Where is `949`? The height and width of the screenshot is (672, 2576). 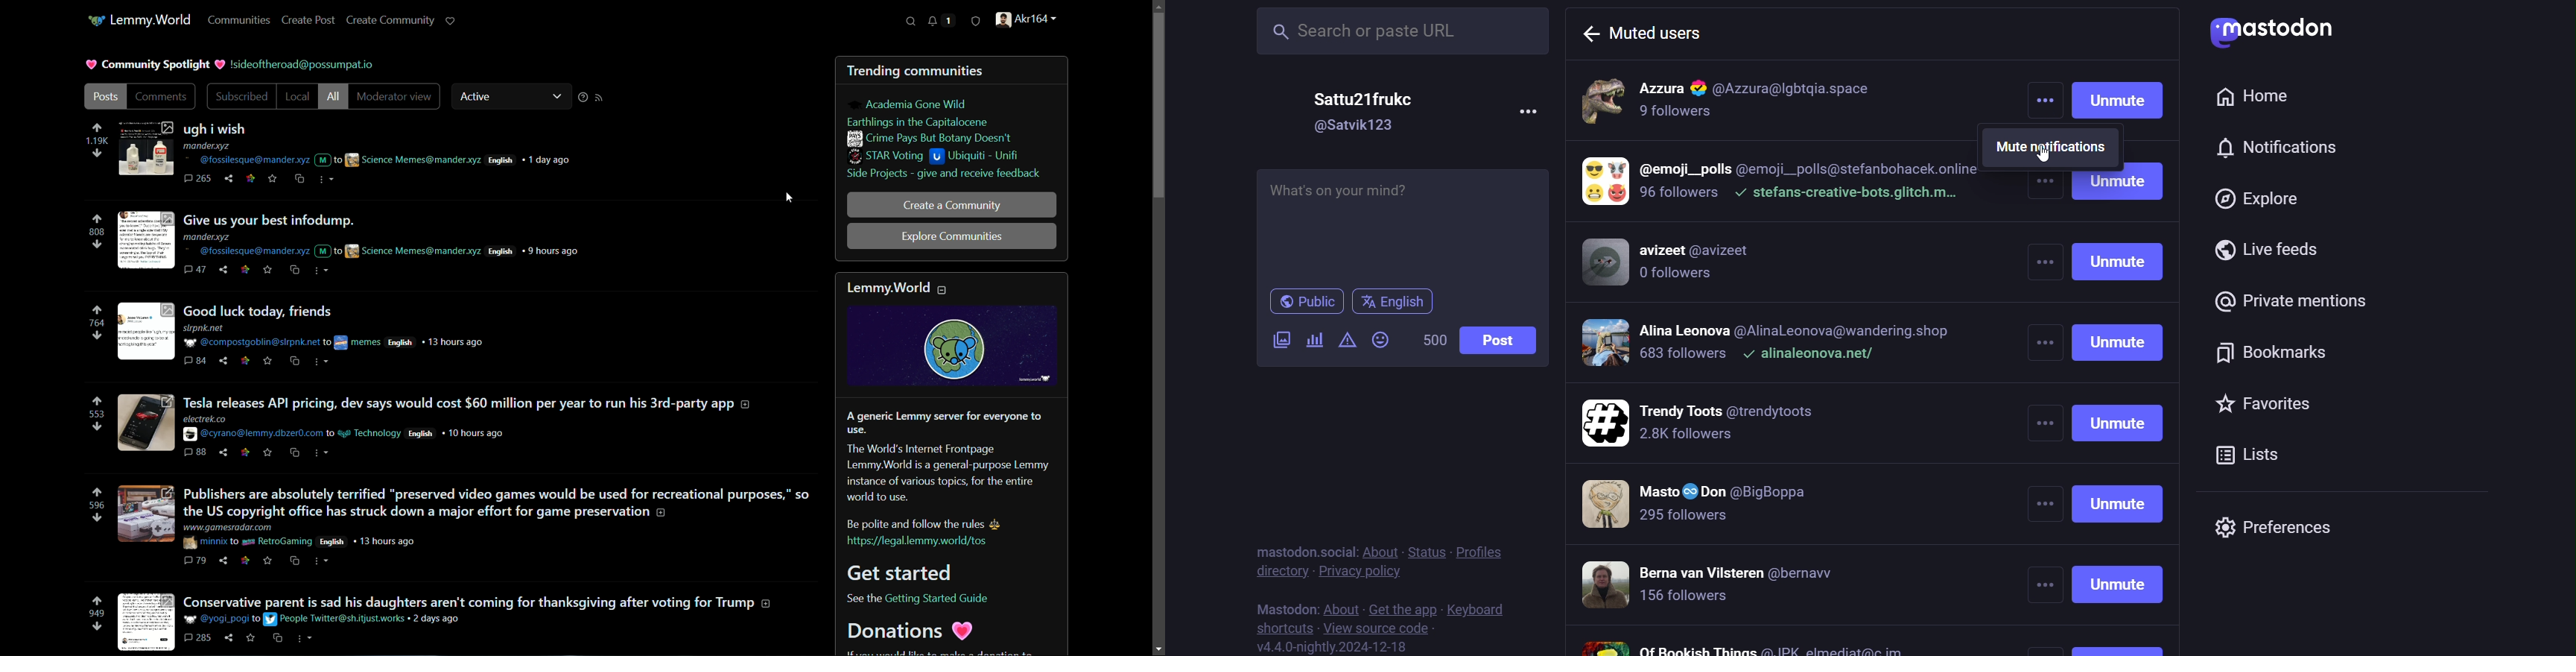 949 is located at coordinates (95, 615).